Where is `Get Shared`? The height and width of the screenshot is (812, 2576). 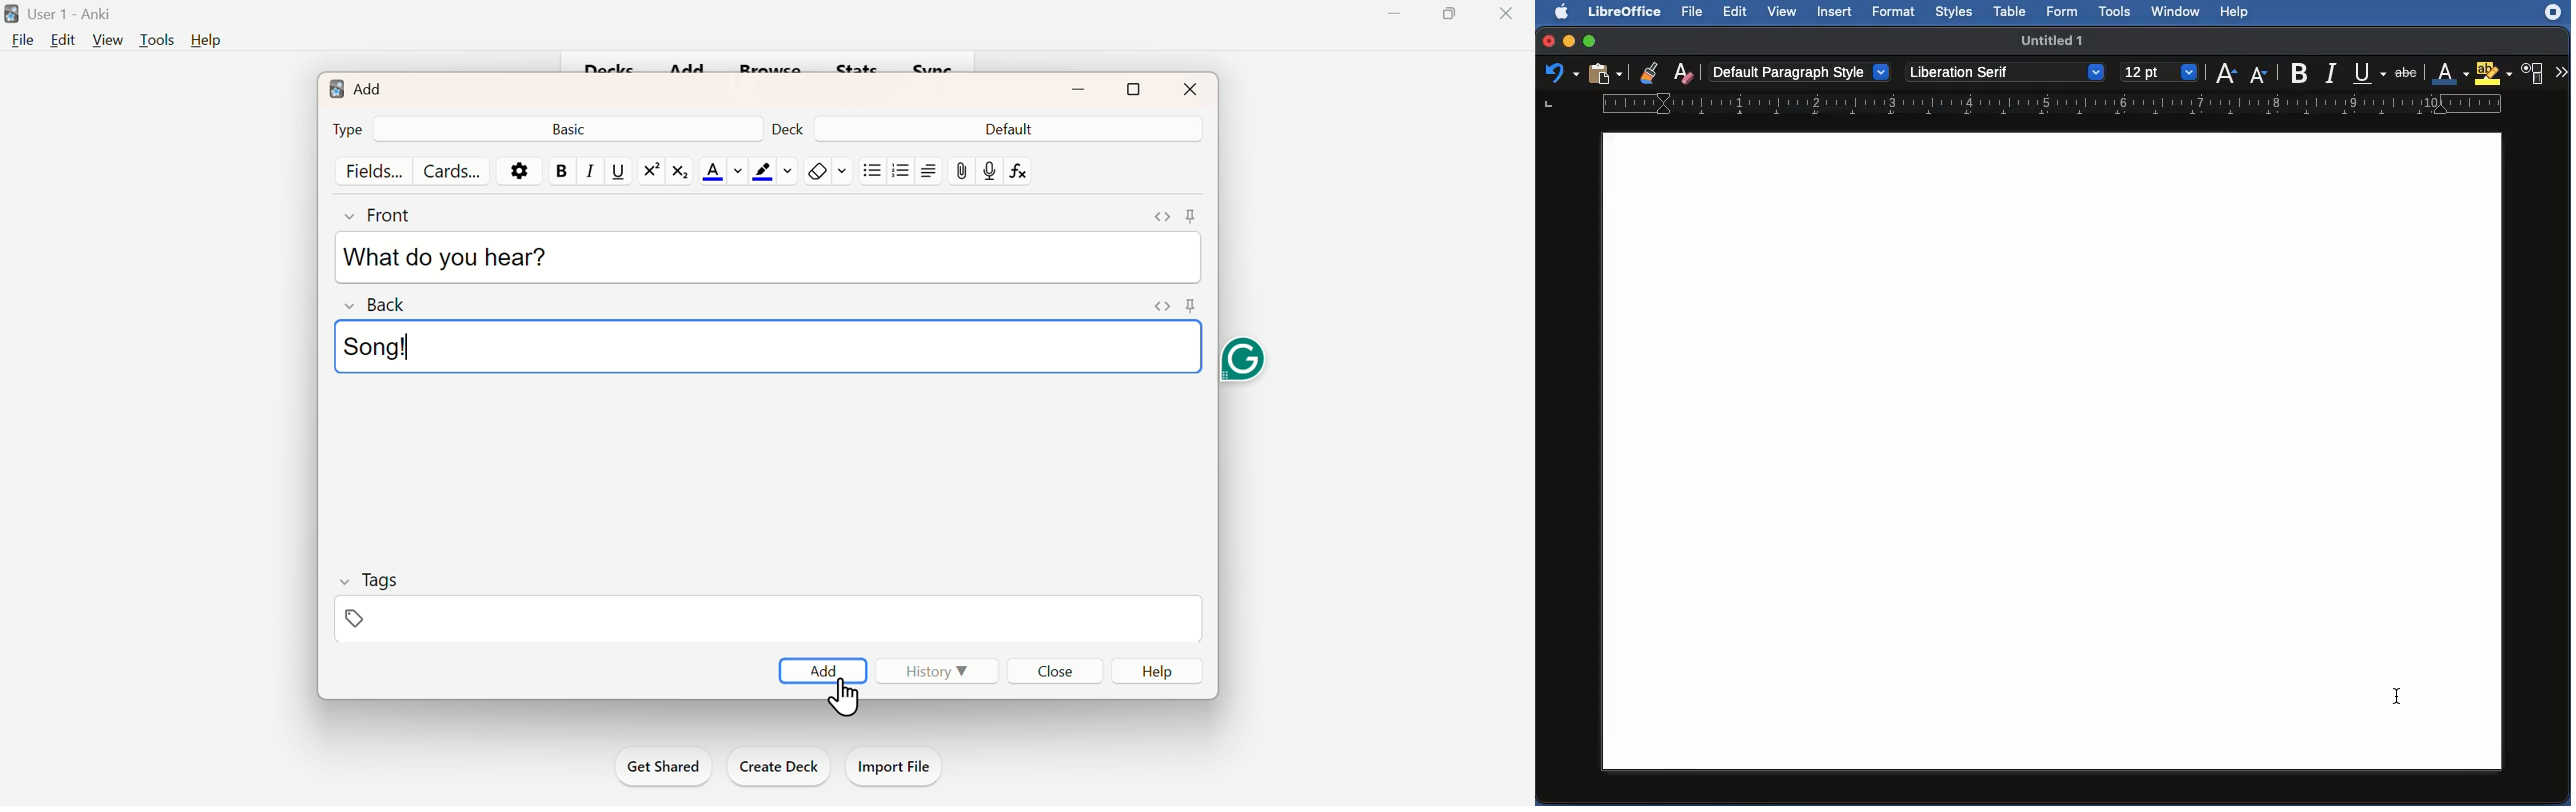 Get Shared is located at coordinates (661, 764).